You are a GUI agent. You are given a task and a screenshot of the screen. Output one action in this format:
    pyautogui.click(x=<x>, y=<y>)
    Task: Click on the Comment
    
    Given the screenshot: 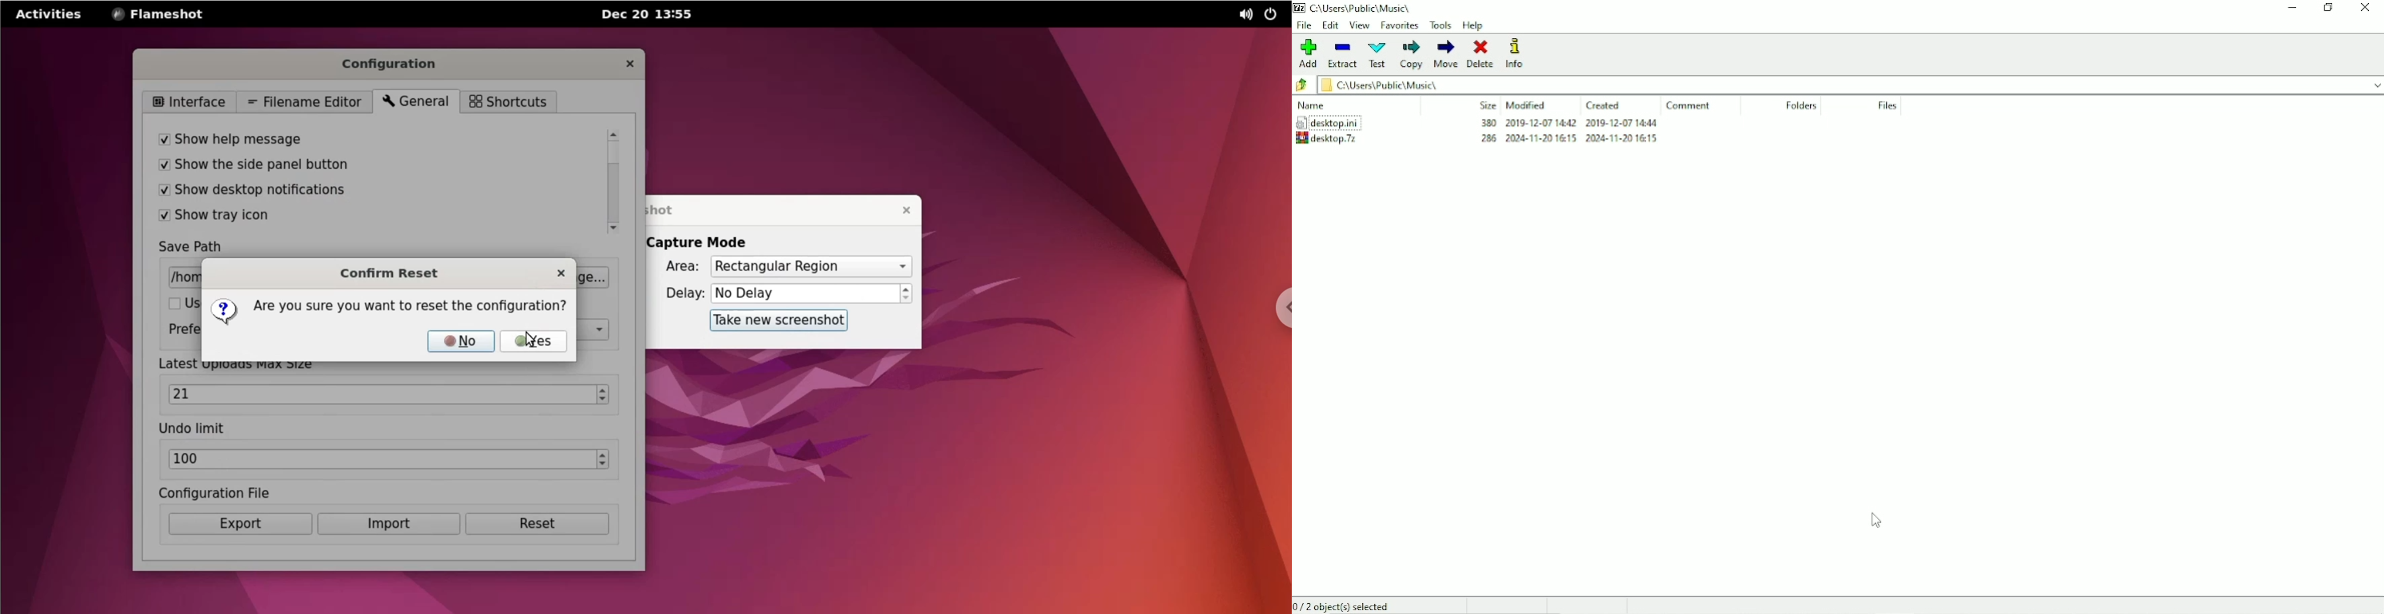 What is the action you would take?
    pyautogui.click(x=1691, y=106)
    